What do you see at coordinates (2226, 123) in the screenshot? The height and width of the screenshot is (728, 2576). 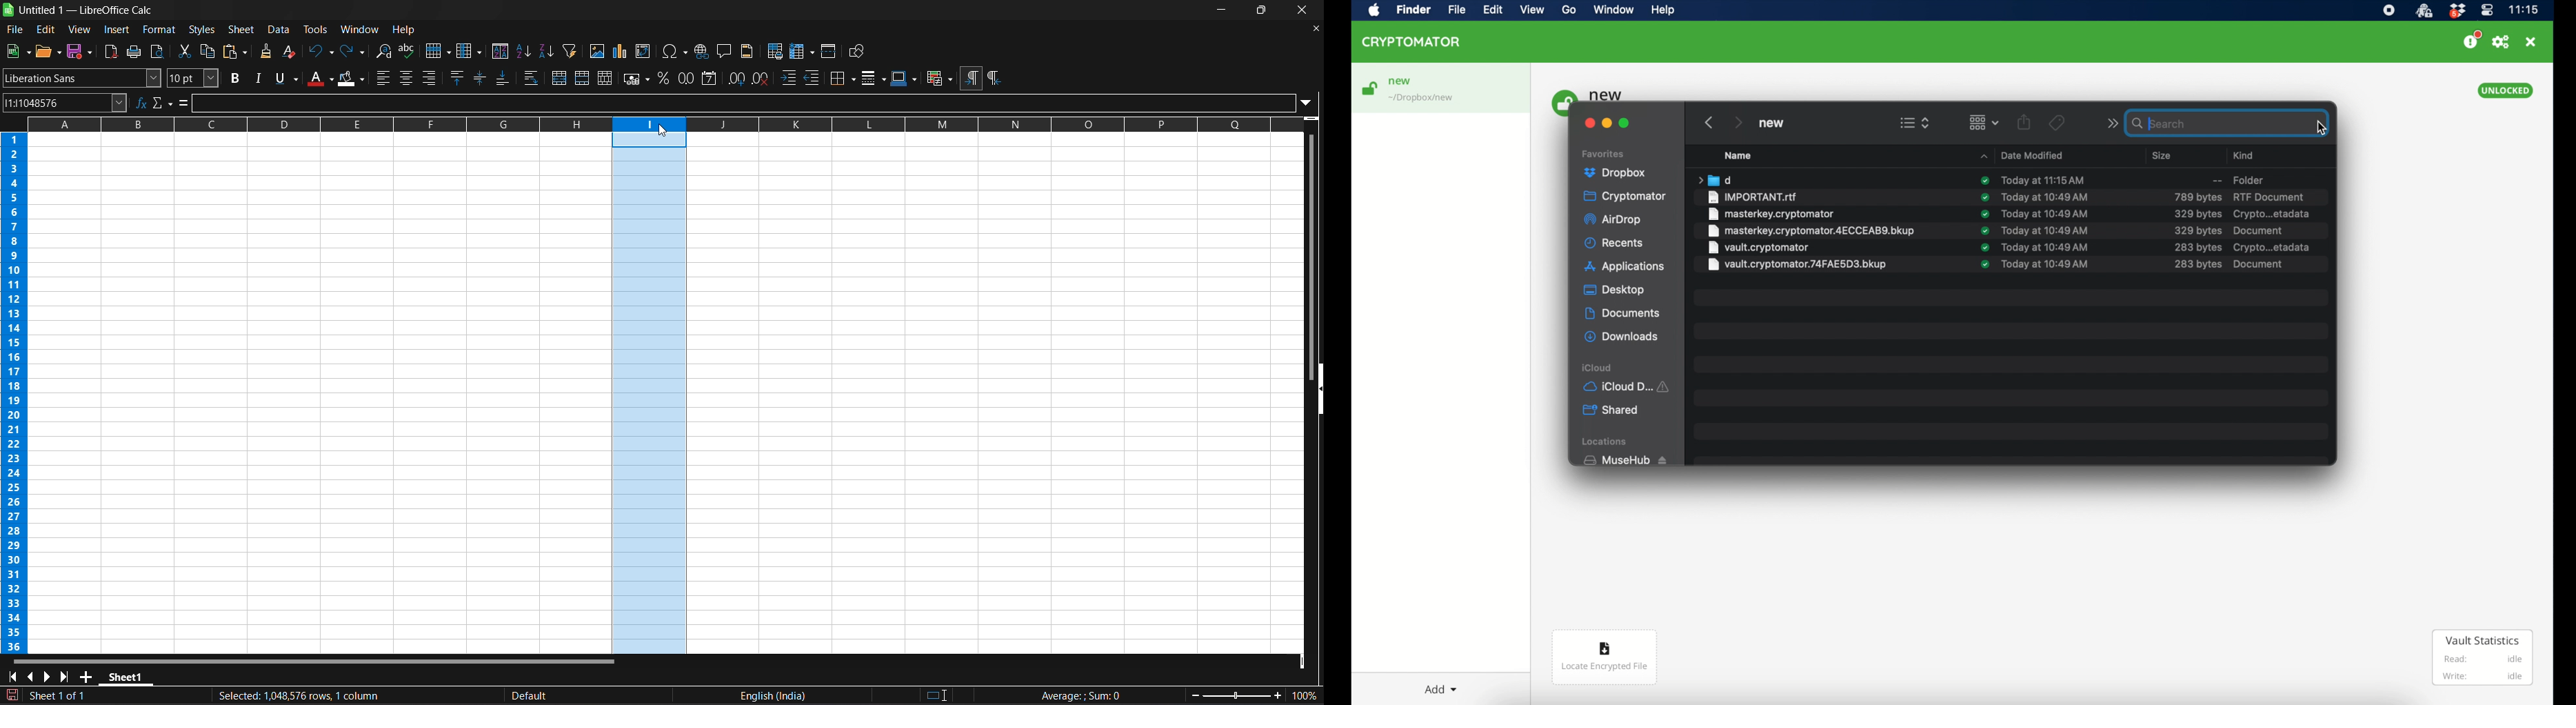 I see `search bar` at bounding box center [2226, 123].